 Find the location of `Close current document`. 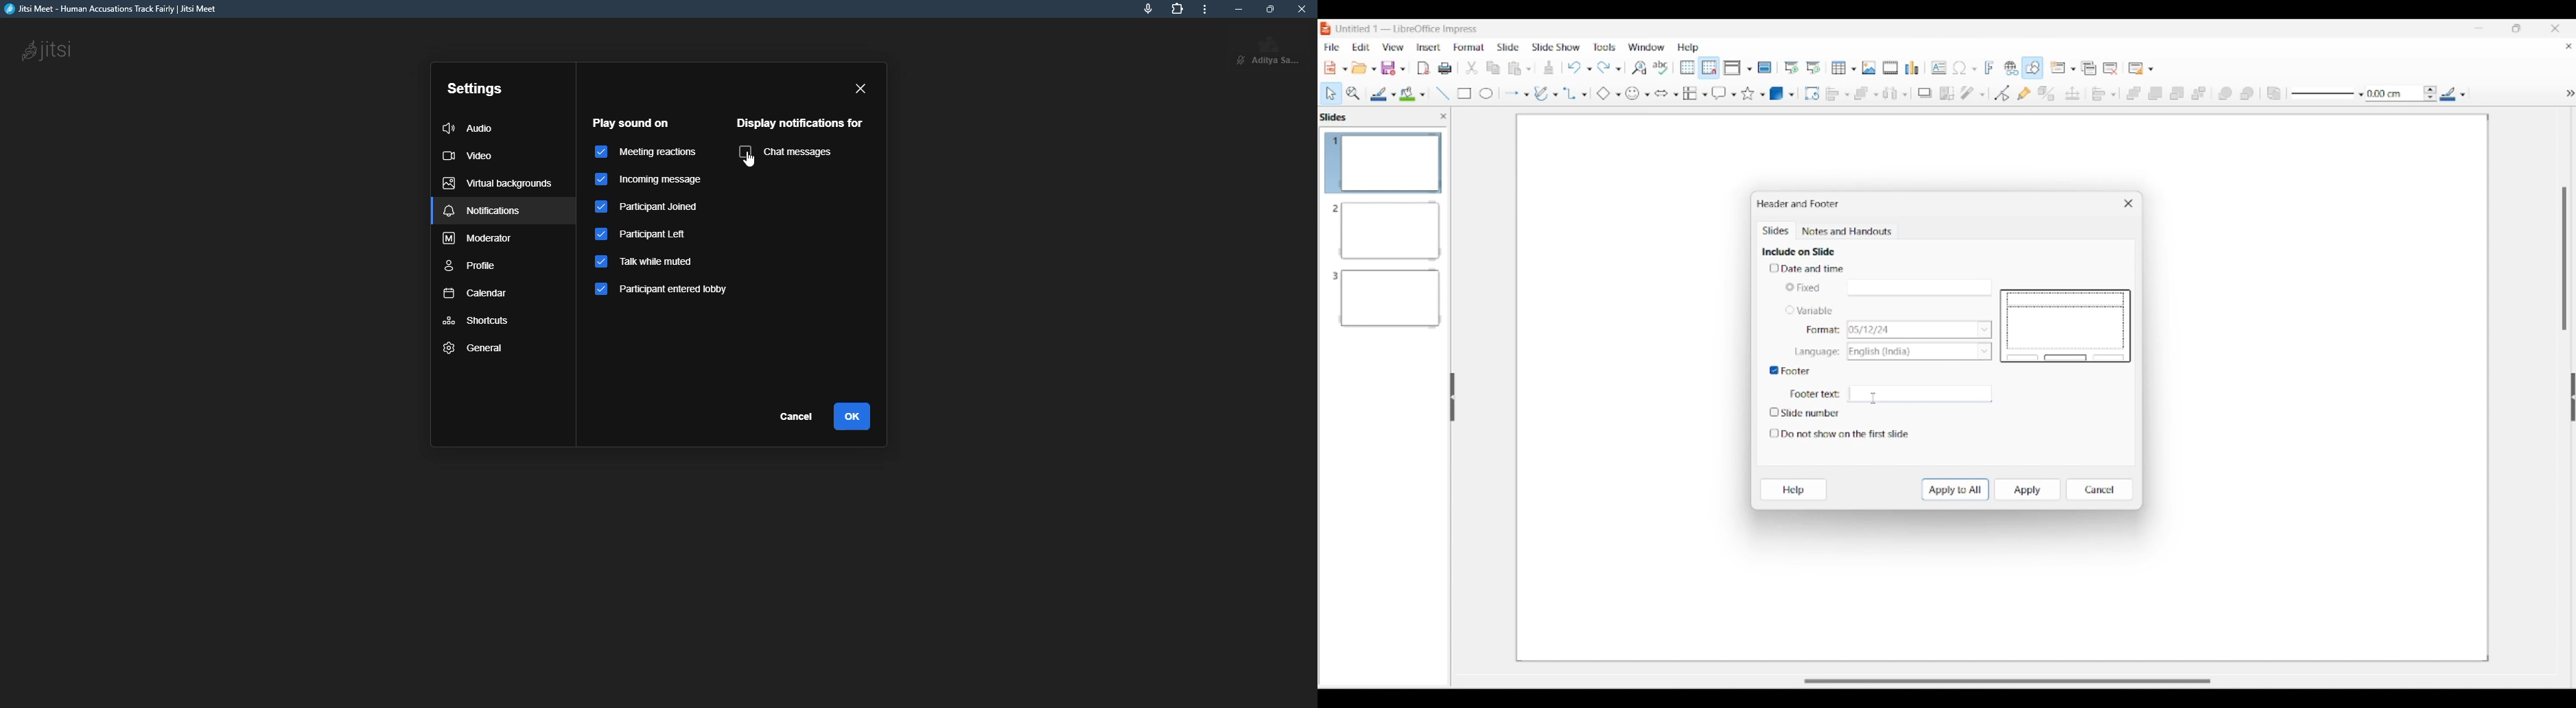

Close current document is located at coordinates (2569, 46).